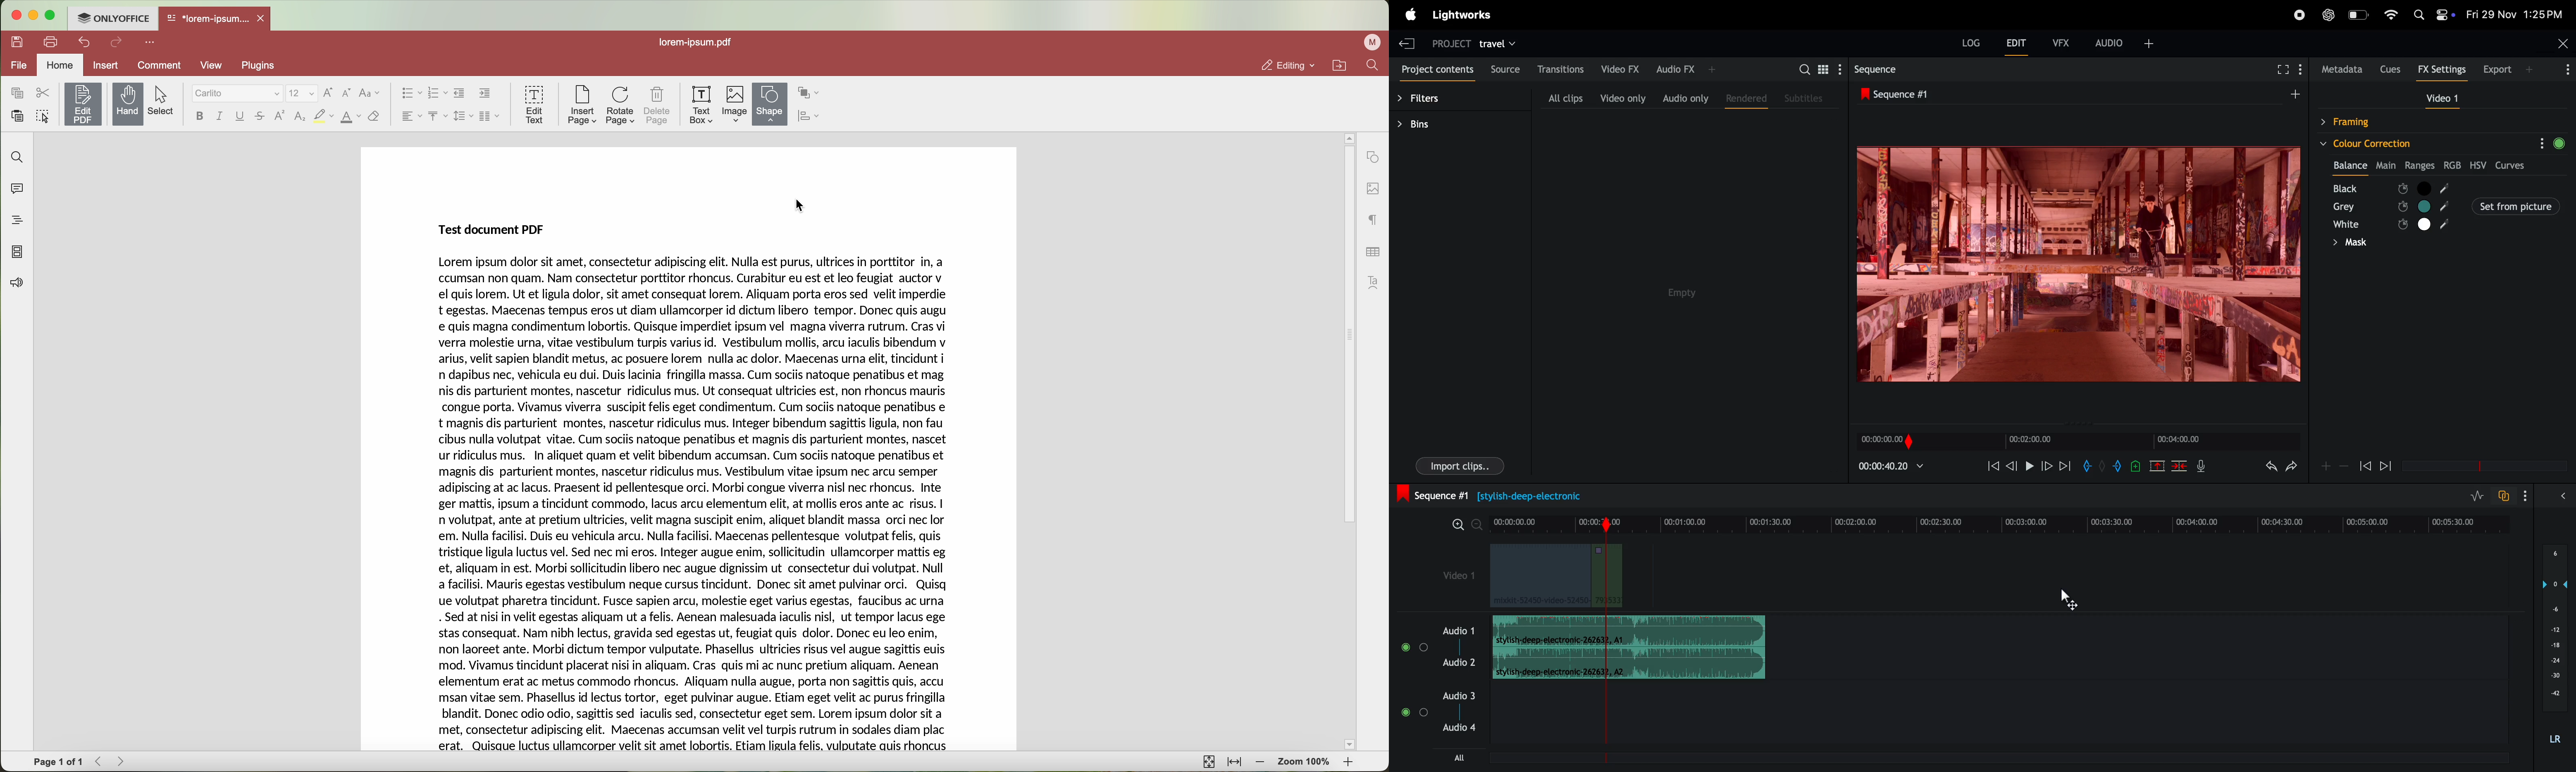 The image size is (2576, 784). Describe the element at coordinates (2430, 145) in the screenshot. I see `colour correction` at that location.